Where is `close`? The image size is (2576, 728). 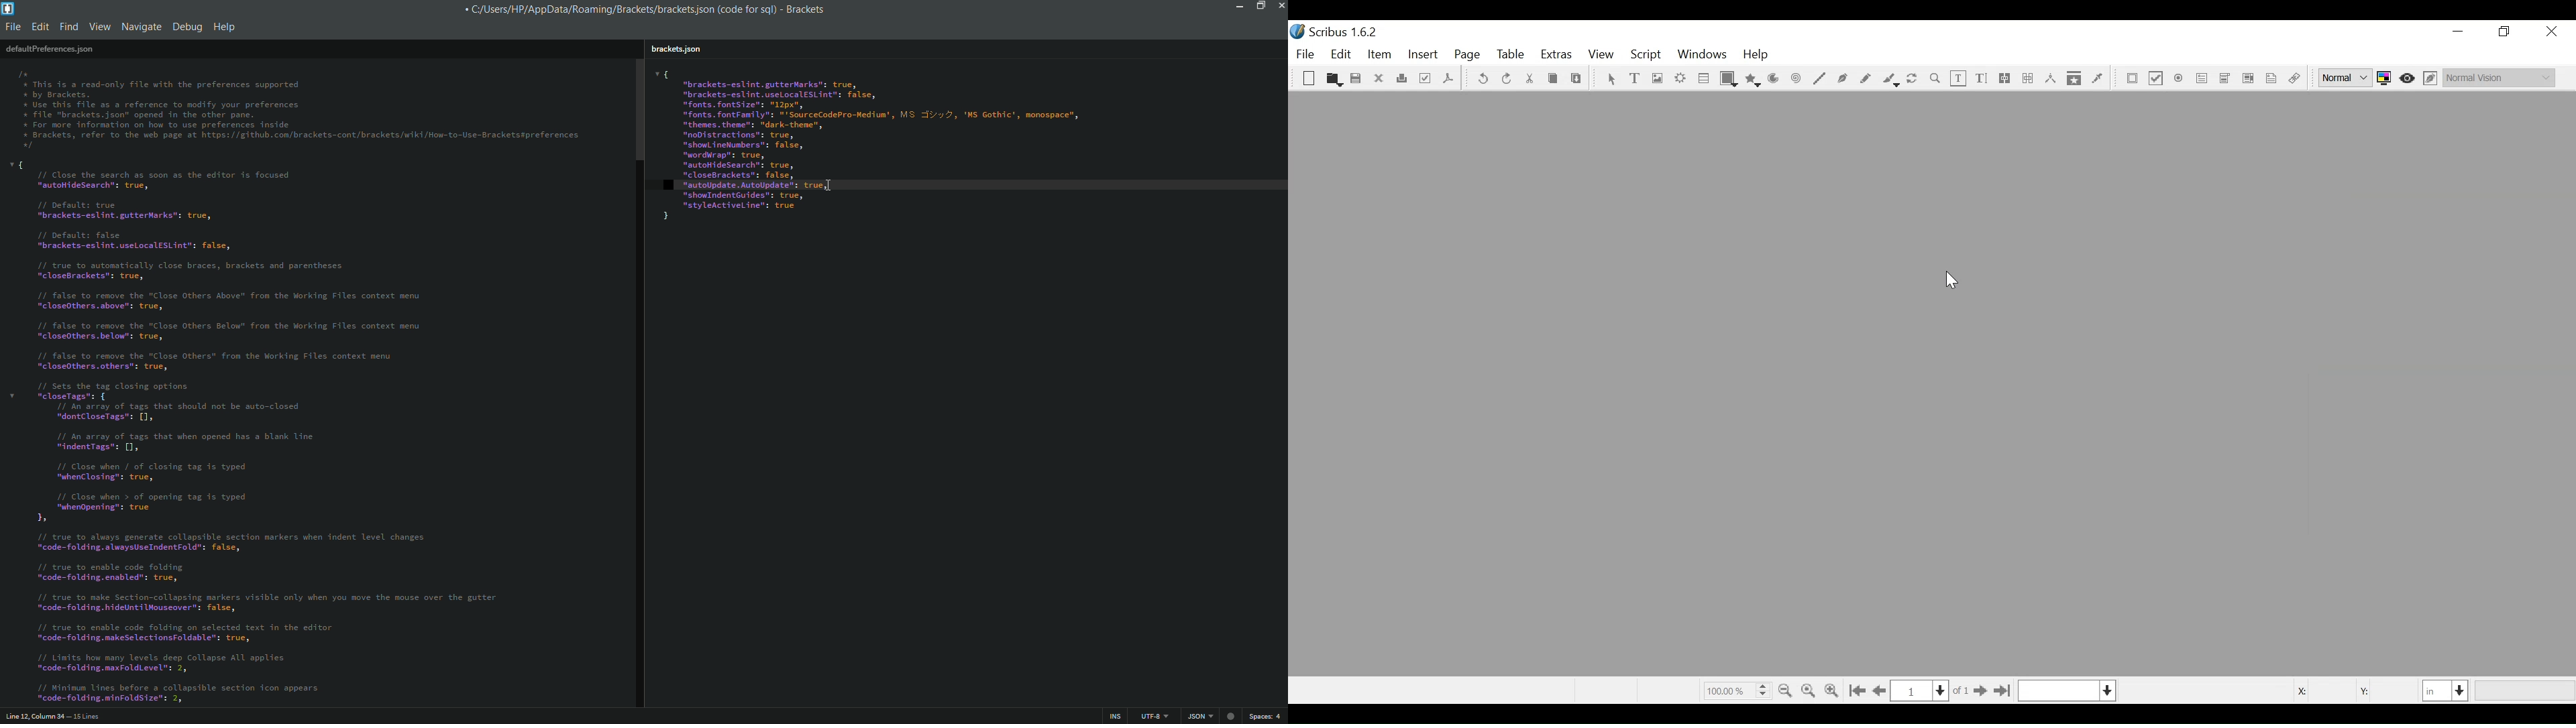
close is located at coordinates (1279, 8).